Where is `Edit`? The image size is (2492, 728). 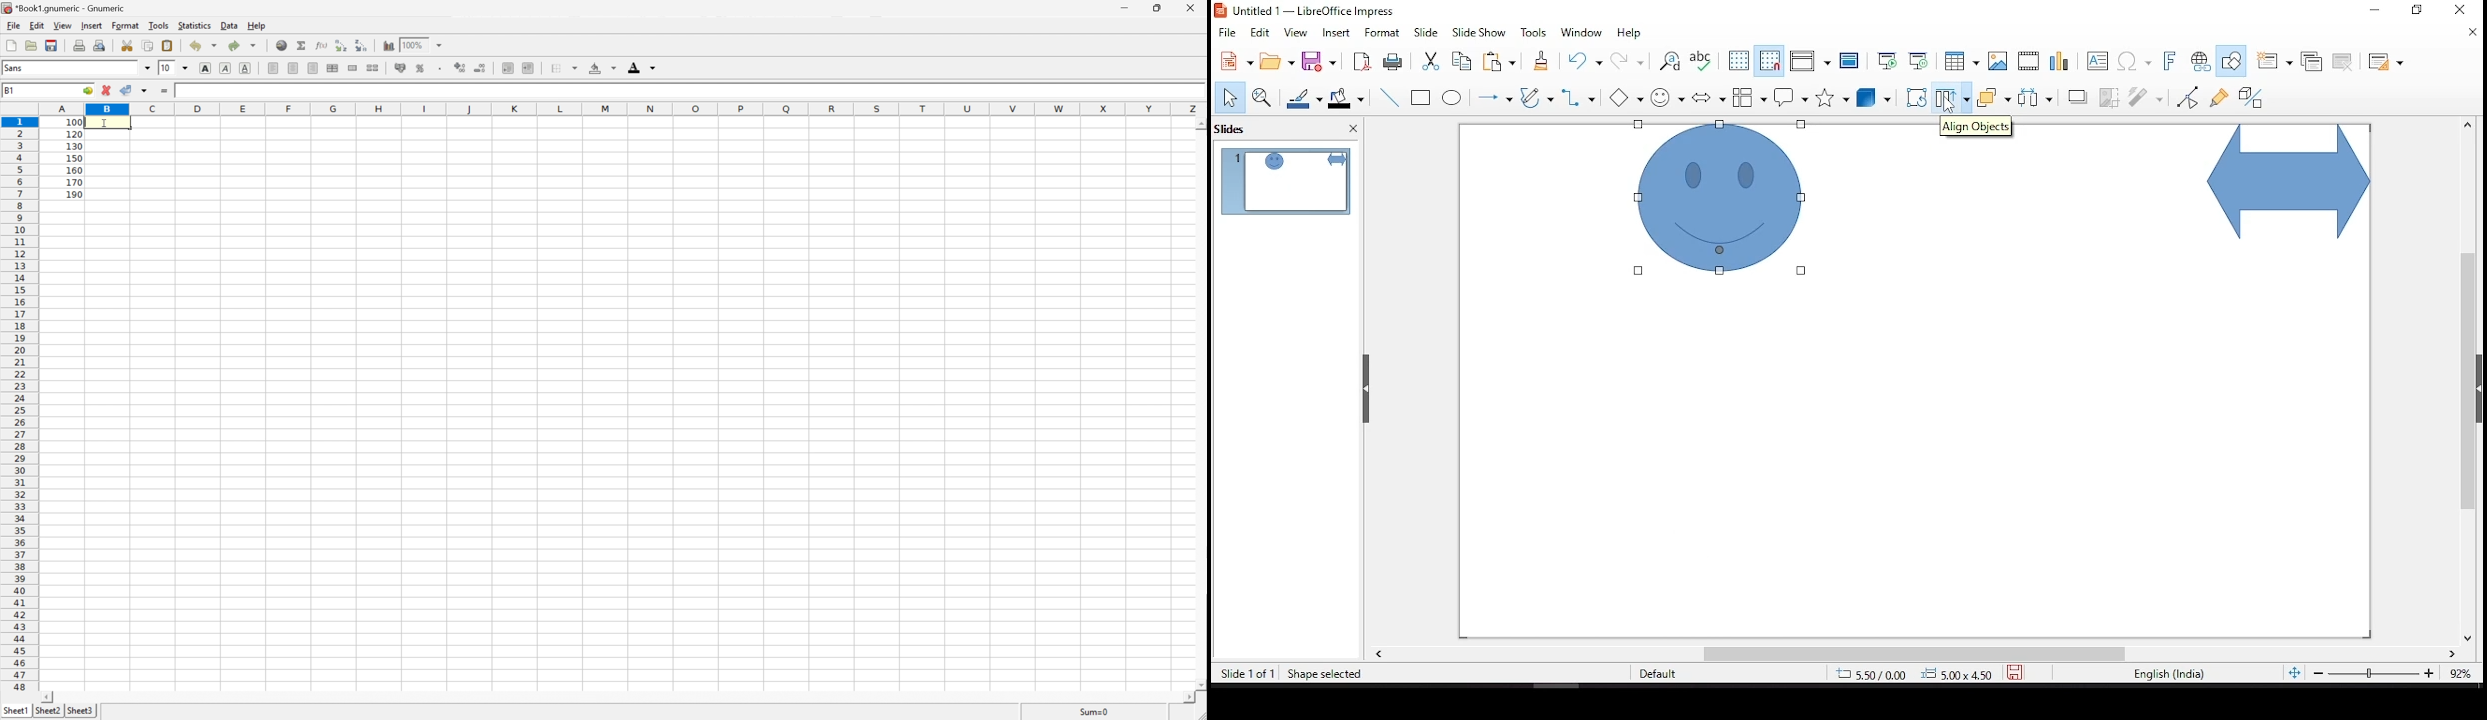 Edit is located at coordinates (39, 25).